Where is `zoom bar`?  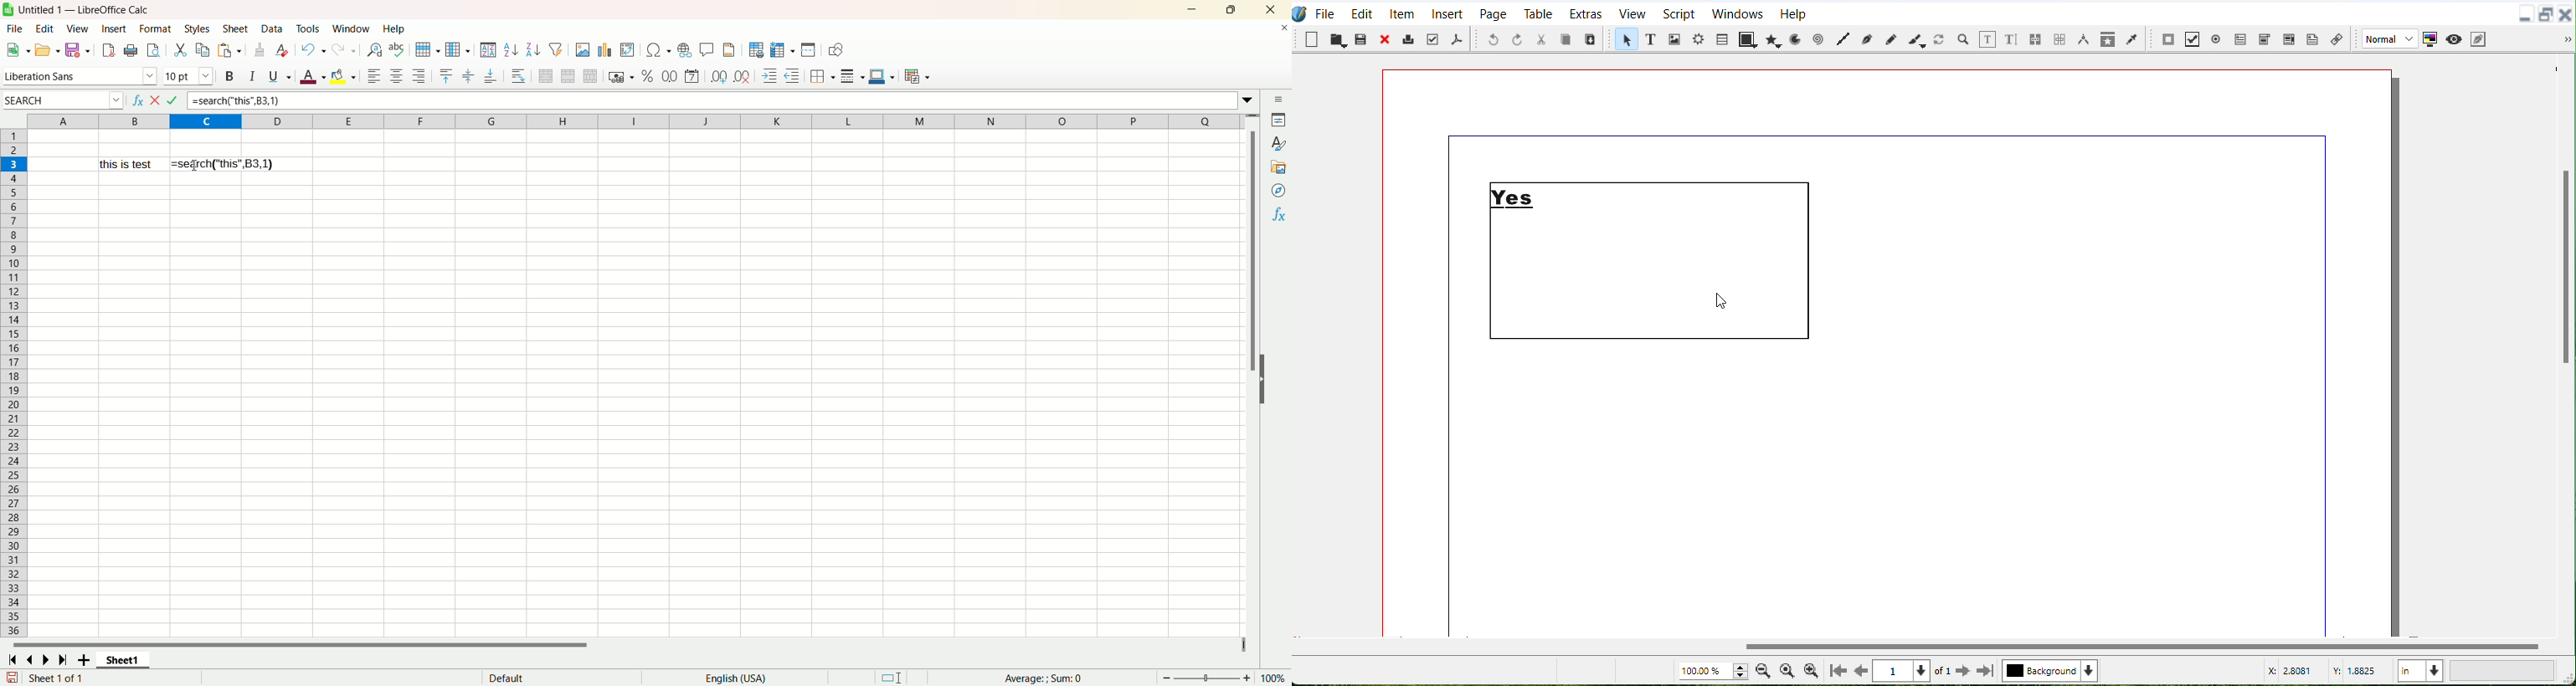 zoom bar is located at coordinates (1205, 677).